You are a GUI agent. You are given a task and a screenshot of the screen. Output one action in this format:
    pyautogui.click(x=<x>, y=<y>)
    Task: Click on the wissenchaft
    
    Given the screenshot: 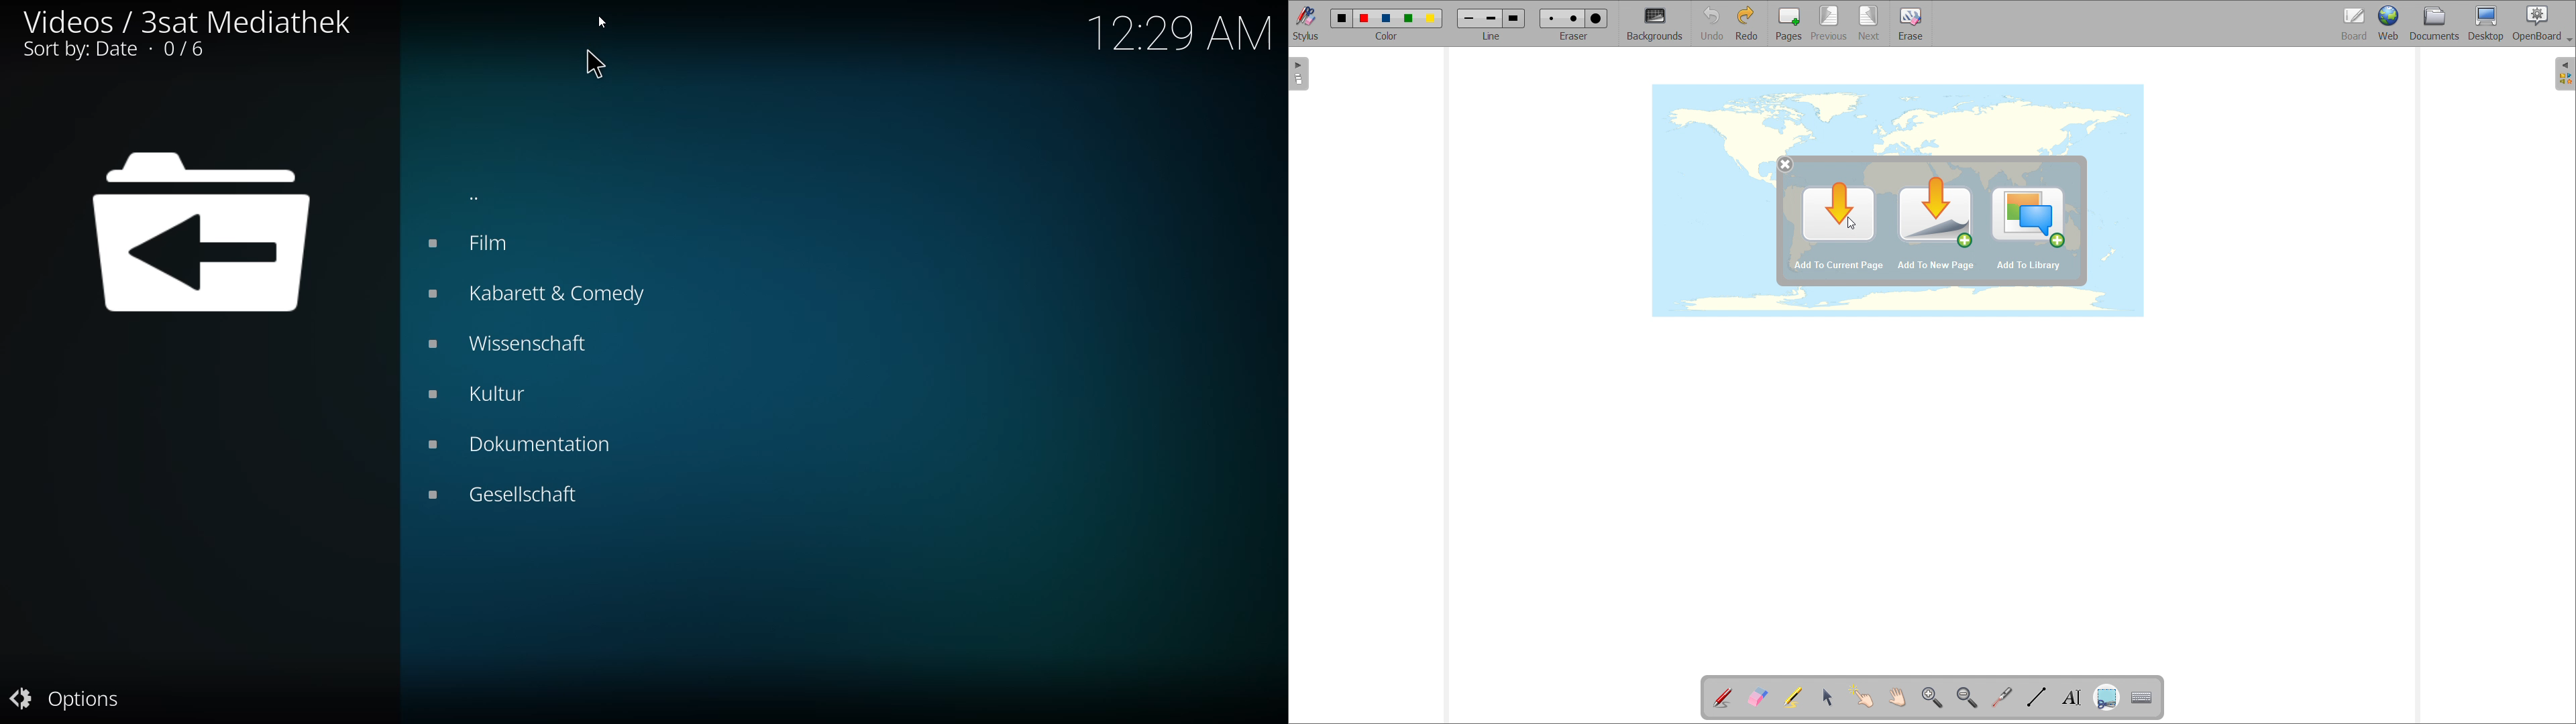 What is the action you would take?
    pyautogui.click(x=508, y=343)
    